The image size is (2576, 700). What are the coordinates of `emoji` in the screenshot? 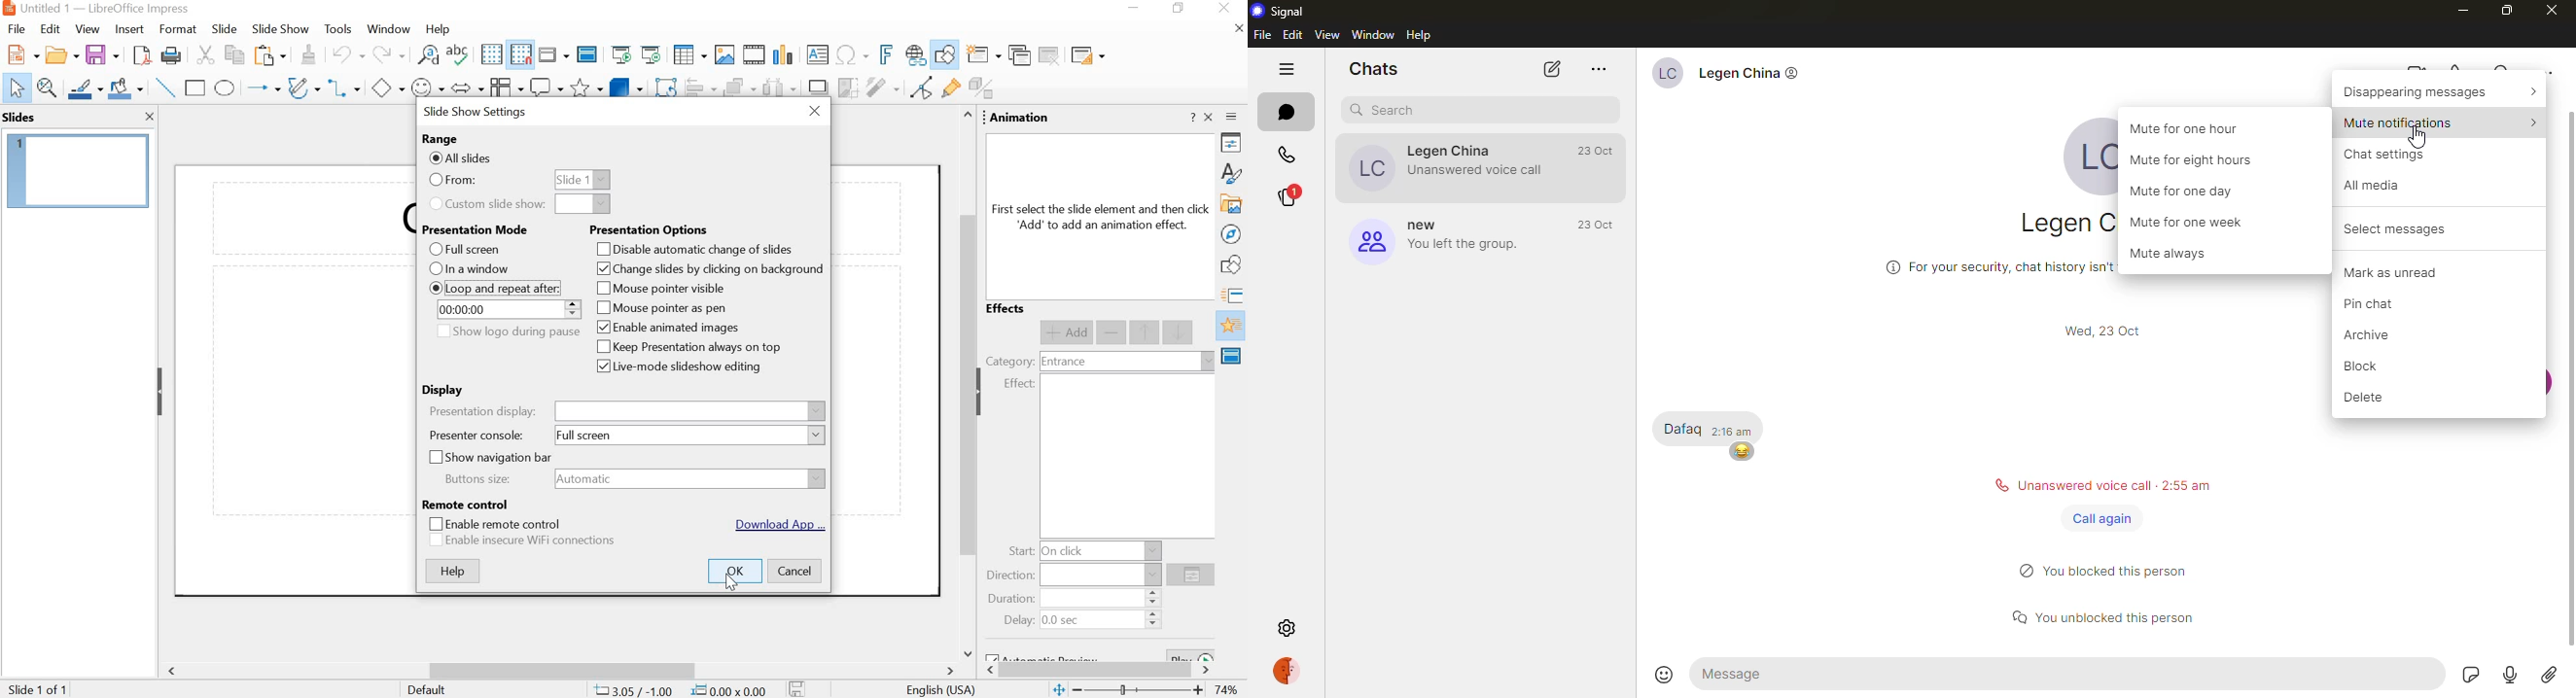 It's located at (1743, 452).